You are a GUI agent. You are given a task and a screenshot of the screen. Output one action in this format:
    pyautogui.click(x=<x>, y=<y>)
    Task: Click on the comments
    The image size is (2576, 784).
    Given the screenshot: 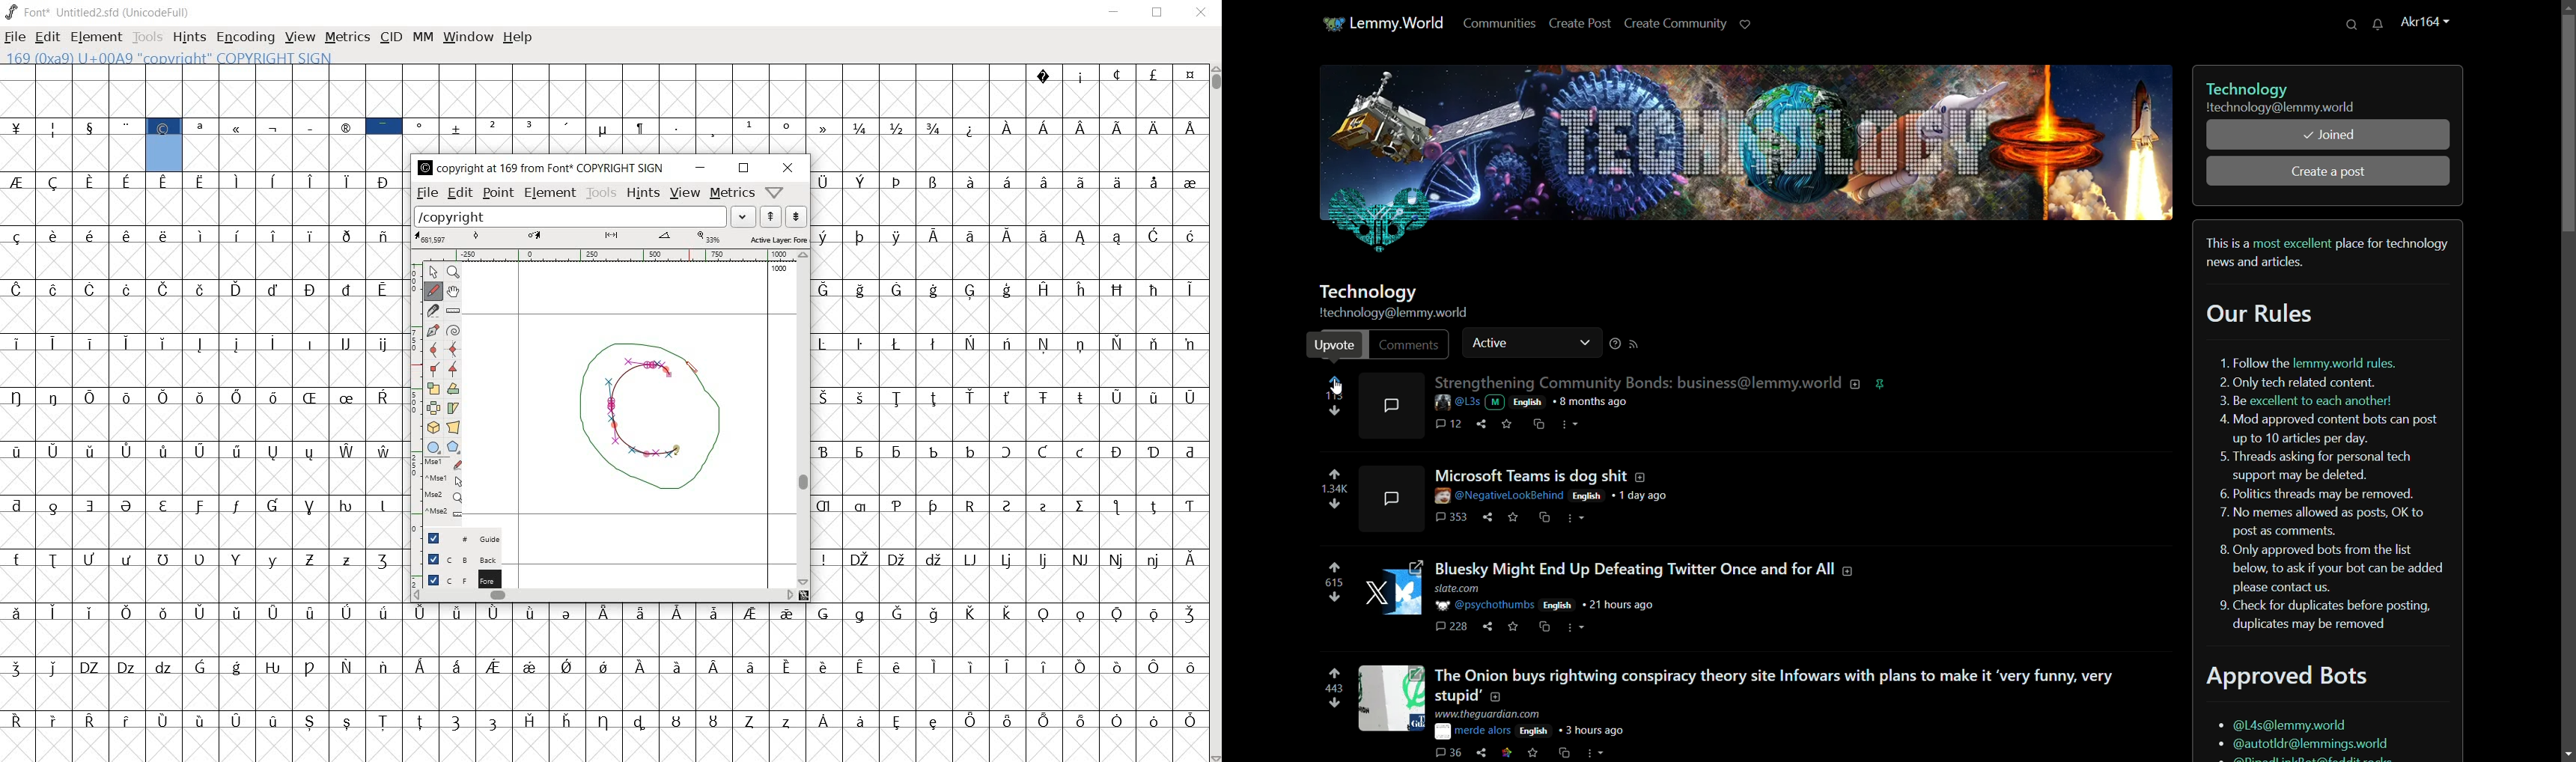 What is the action you would take?
    pyautogui.click(x=1390, y=406)
    